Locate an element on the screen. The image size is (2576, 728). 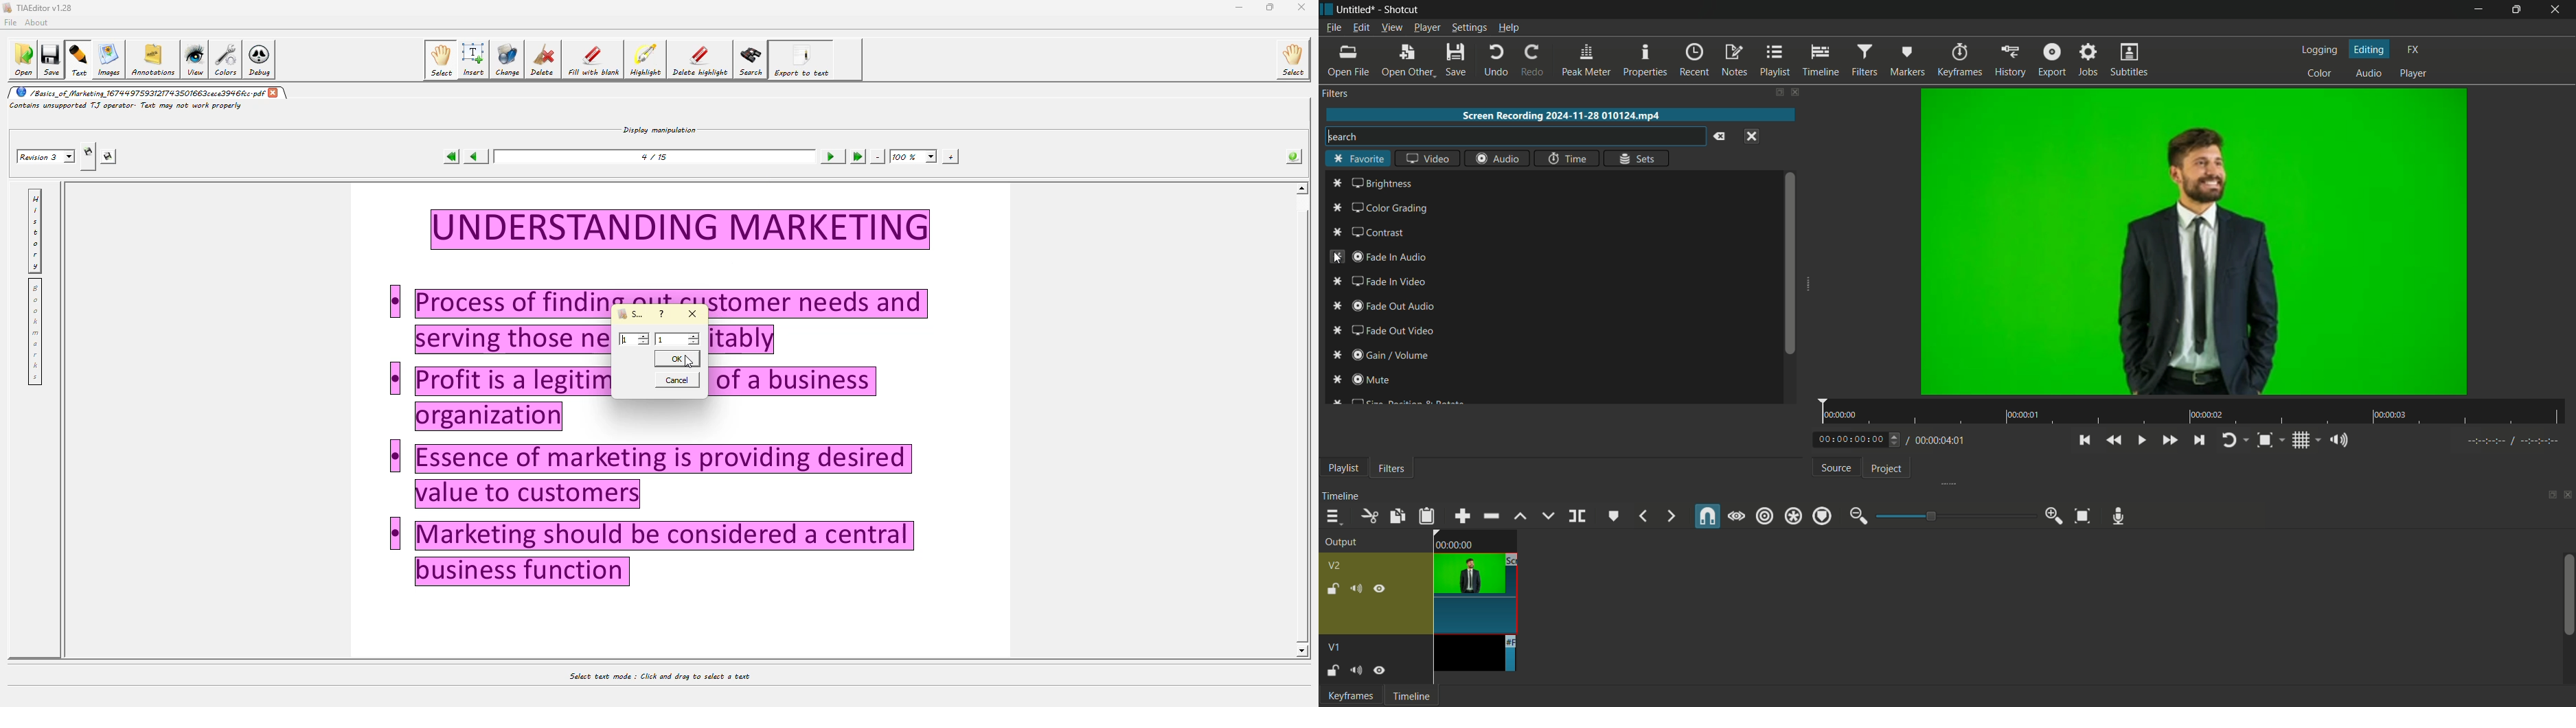
help menu is located at coordinates (1508, 28).